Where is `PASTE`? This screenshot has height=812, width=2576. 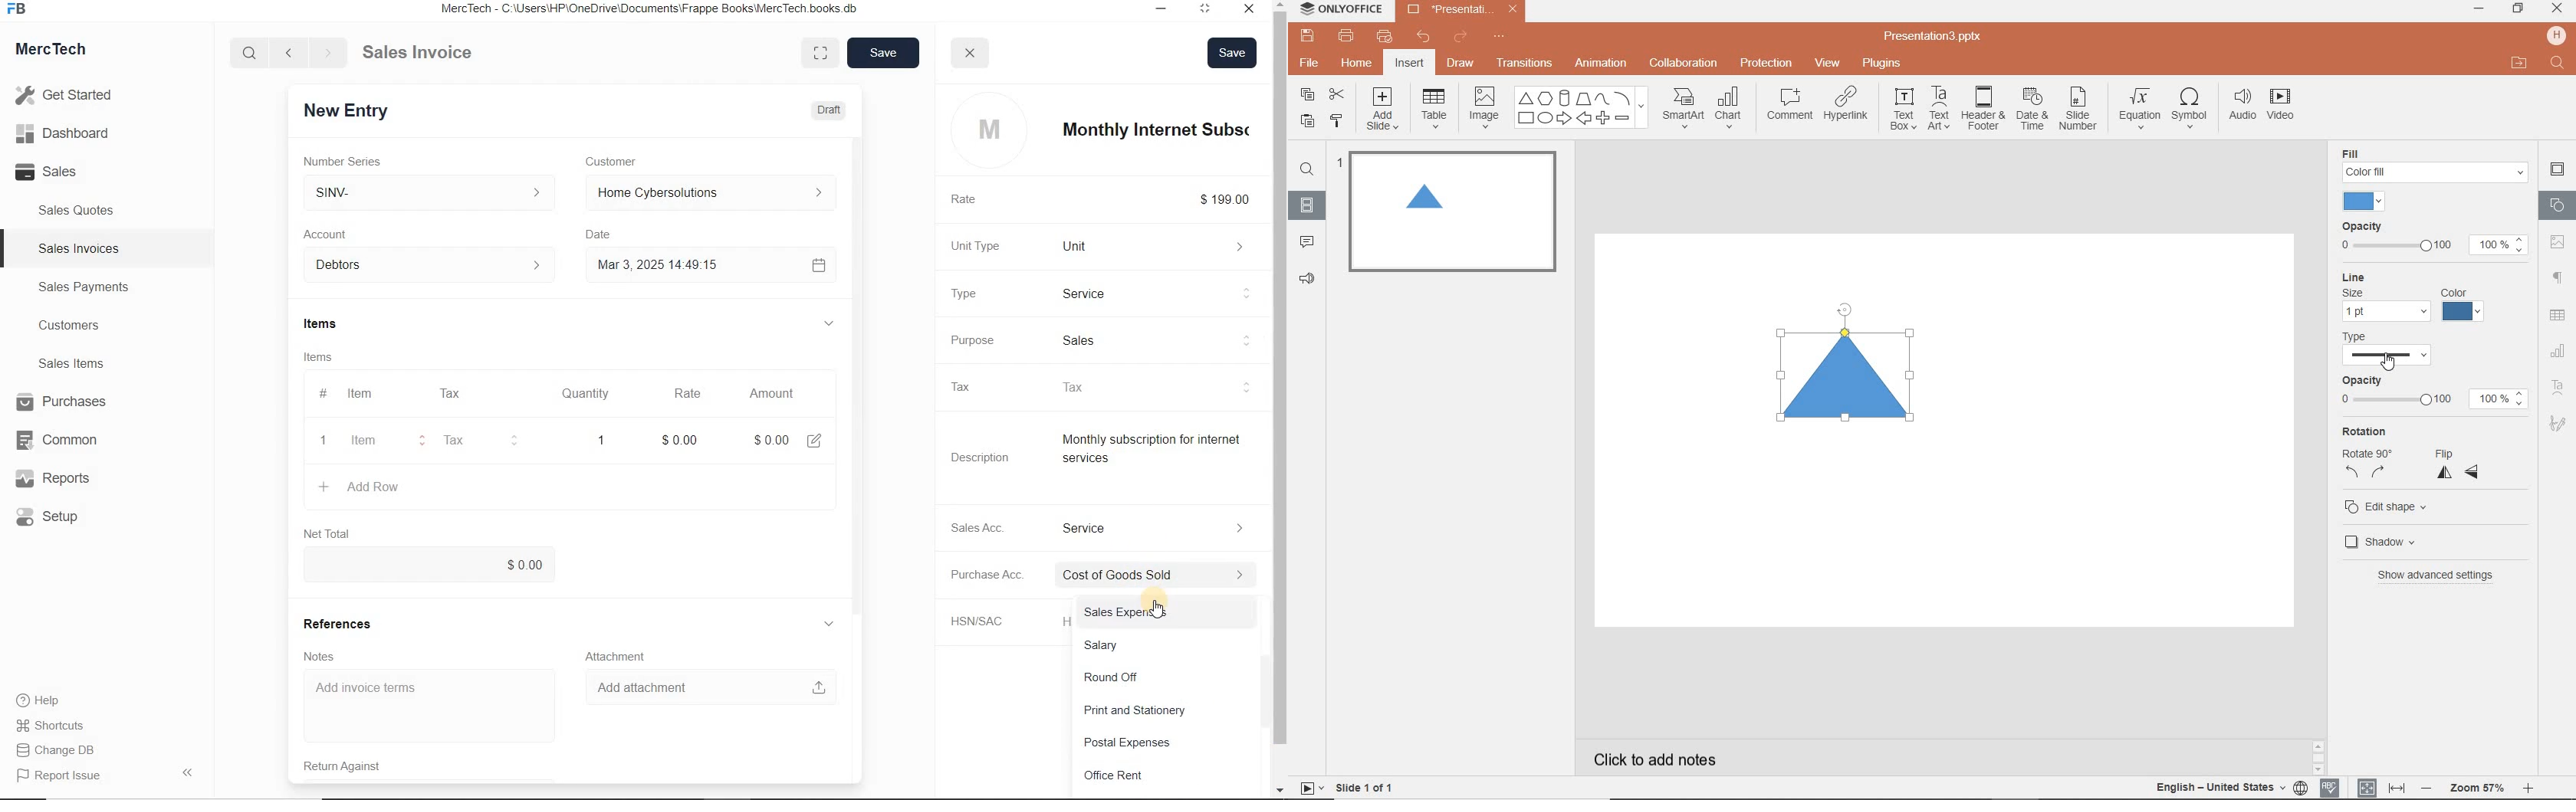
PASTE is located at coordinates (1303, 122).